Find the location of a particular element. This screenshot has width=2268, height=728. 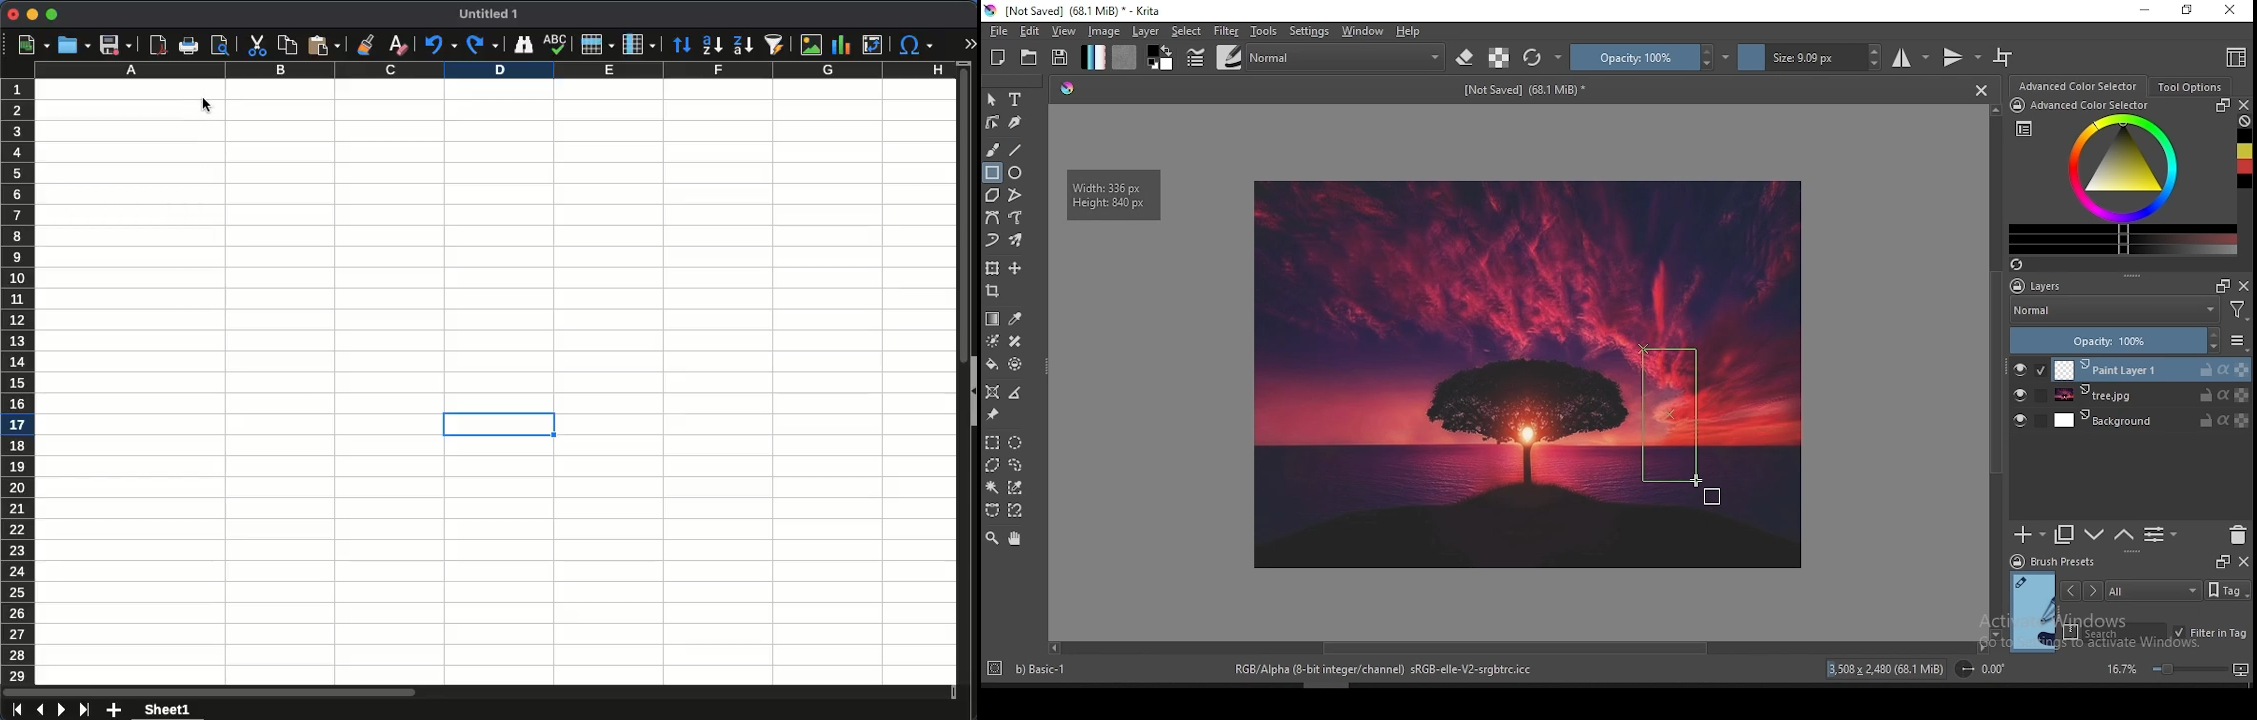

Image is located at coordinates (1431, 374).